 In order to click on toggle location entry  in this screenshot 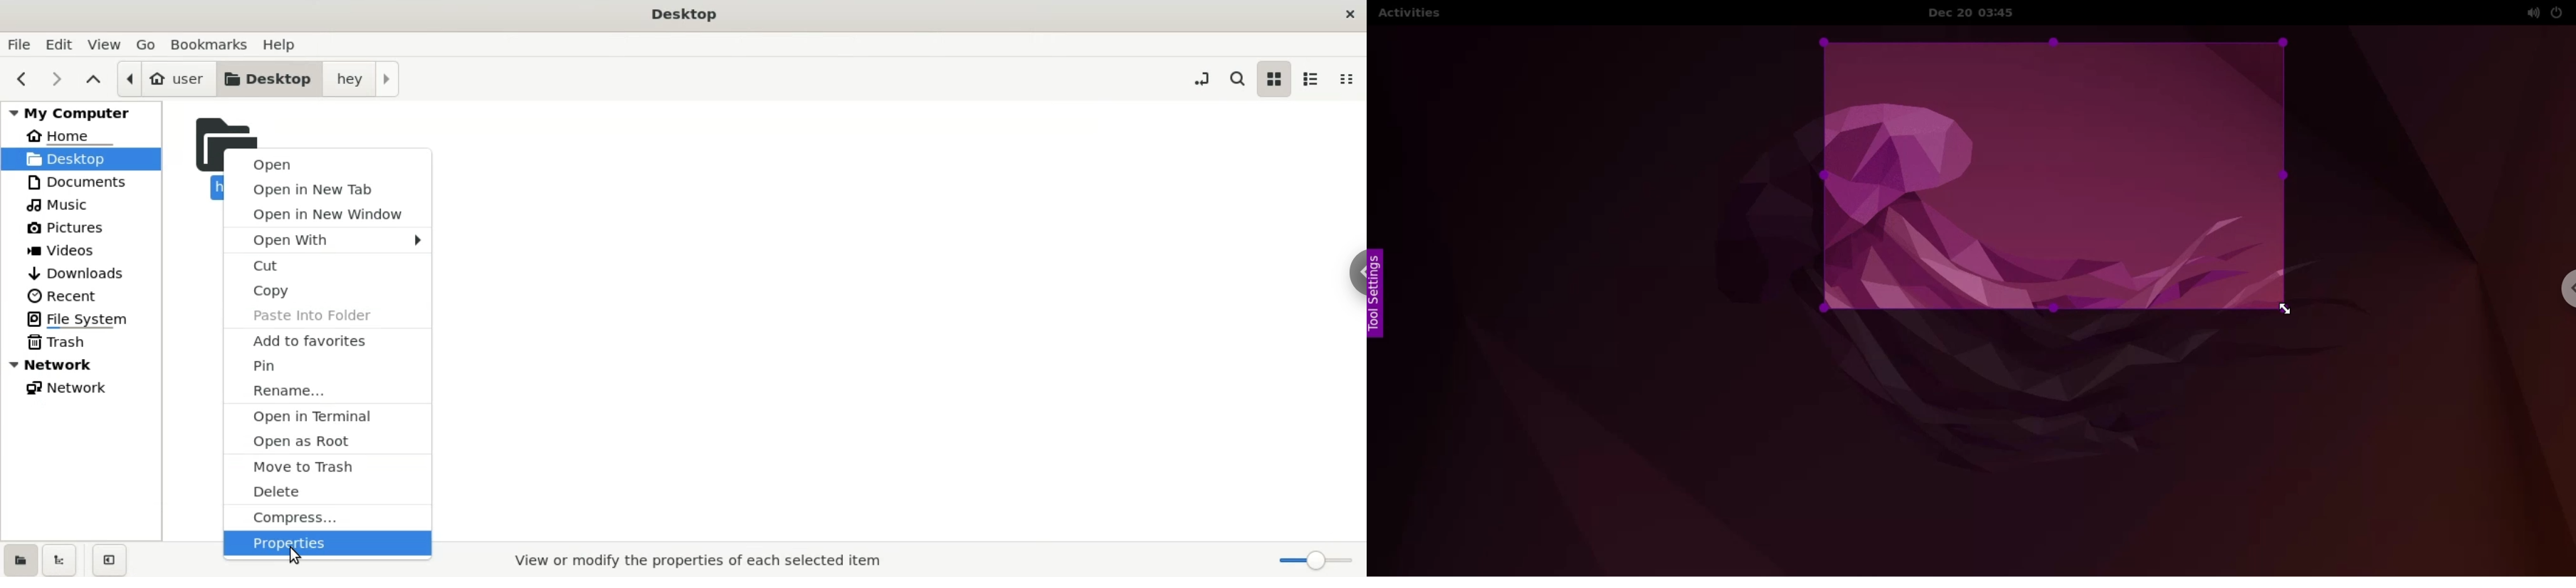, I will do `click(1199, 75)`.